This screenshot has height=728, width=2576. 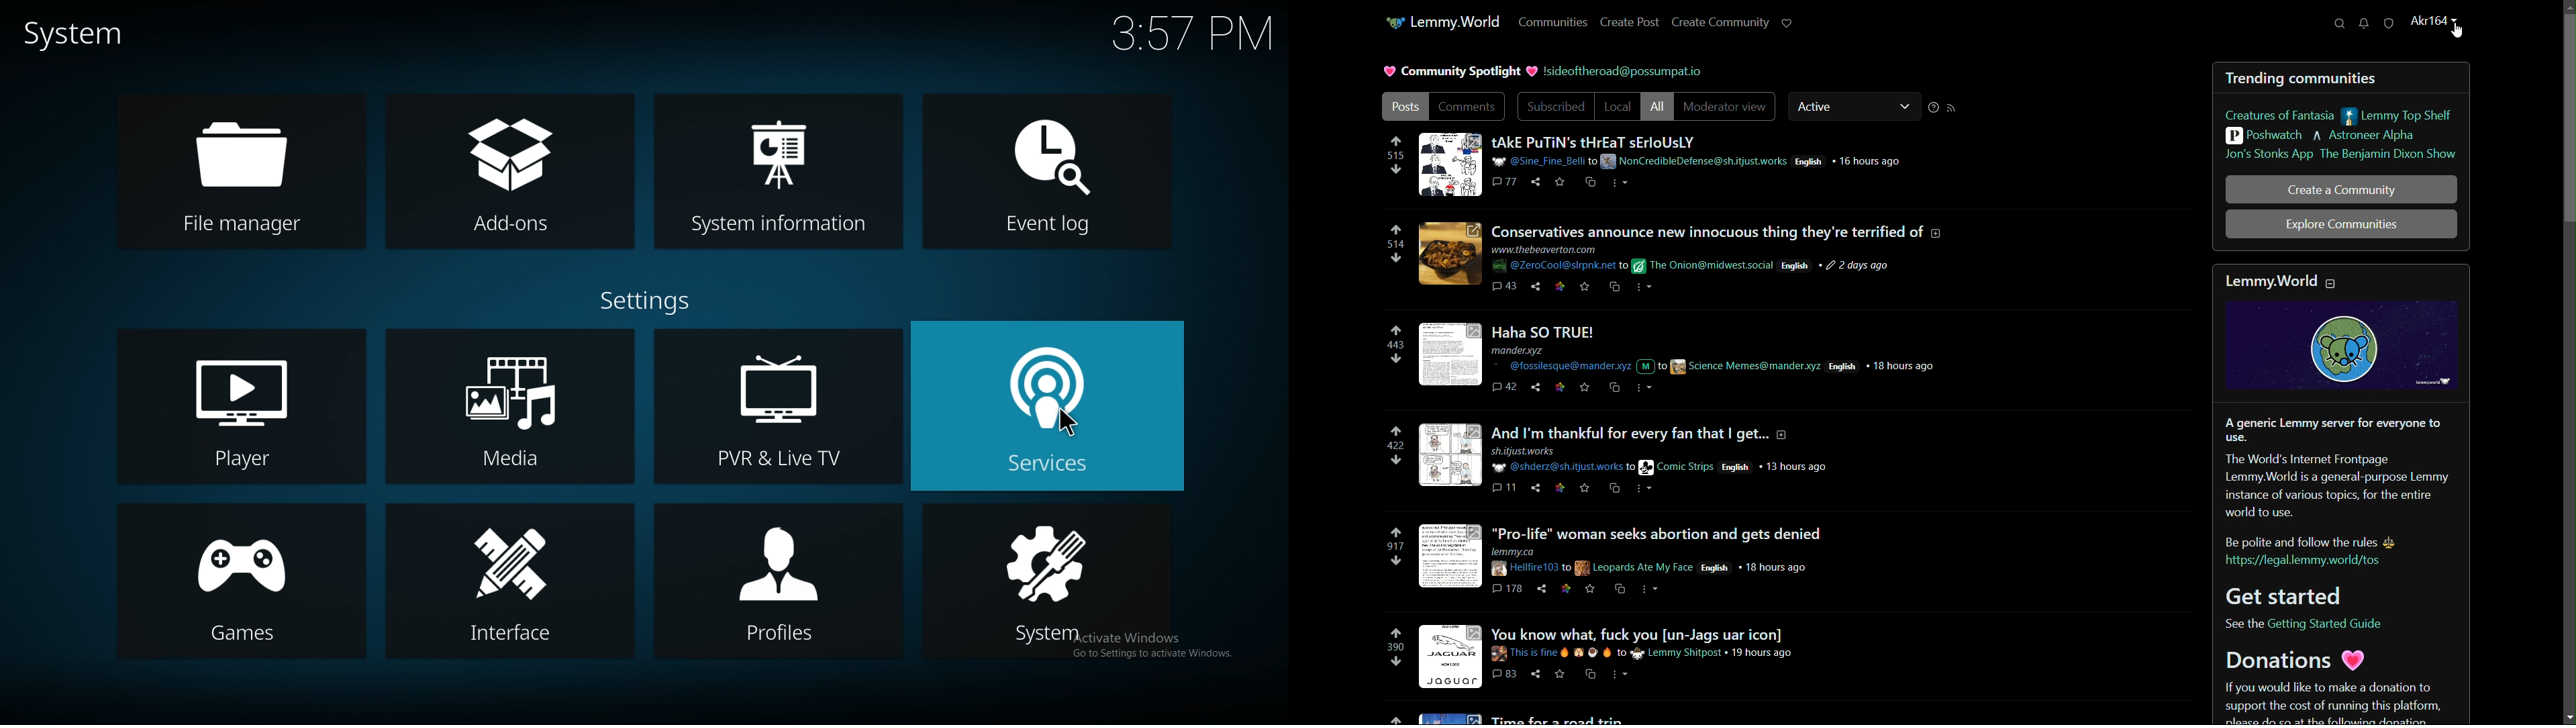 What do you see at coordinates (1395, 447) in the screenshot?
I see `number of votes` at bounding box center [1395, 447].